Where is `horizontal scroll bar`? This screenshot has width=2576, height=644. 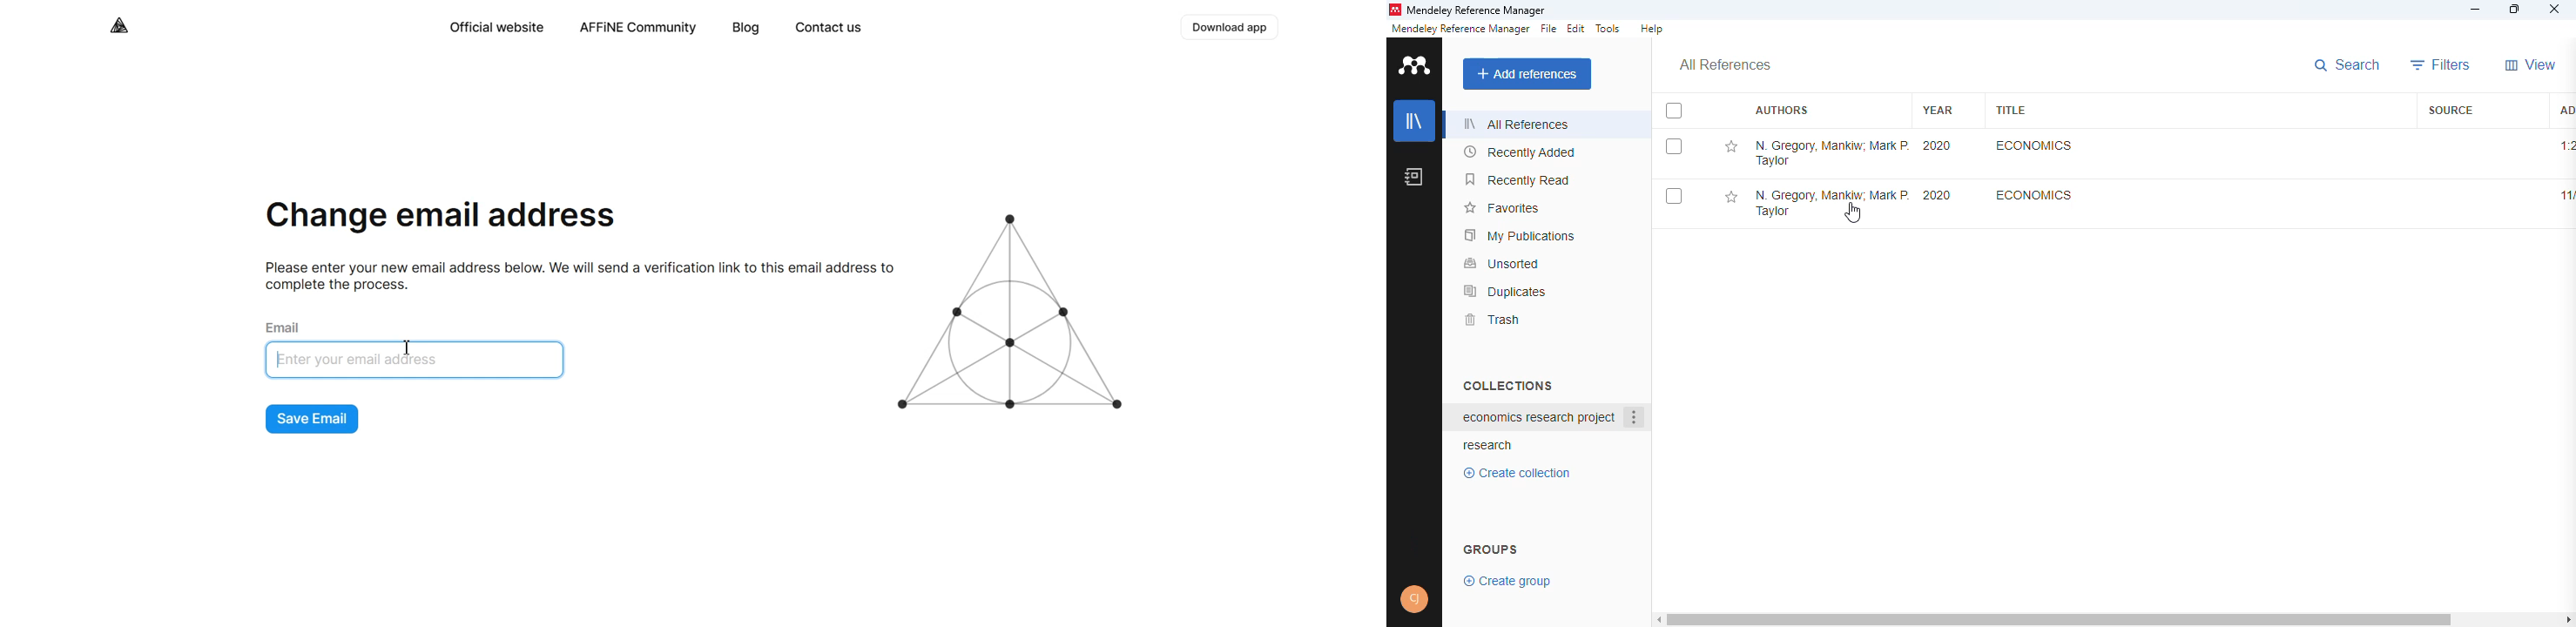 horizontal scroll bar is located at coordinates (2115, 618).